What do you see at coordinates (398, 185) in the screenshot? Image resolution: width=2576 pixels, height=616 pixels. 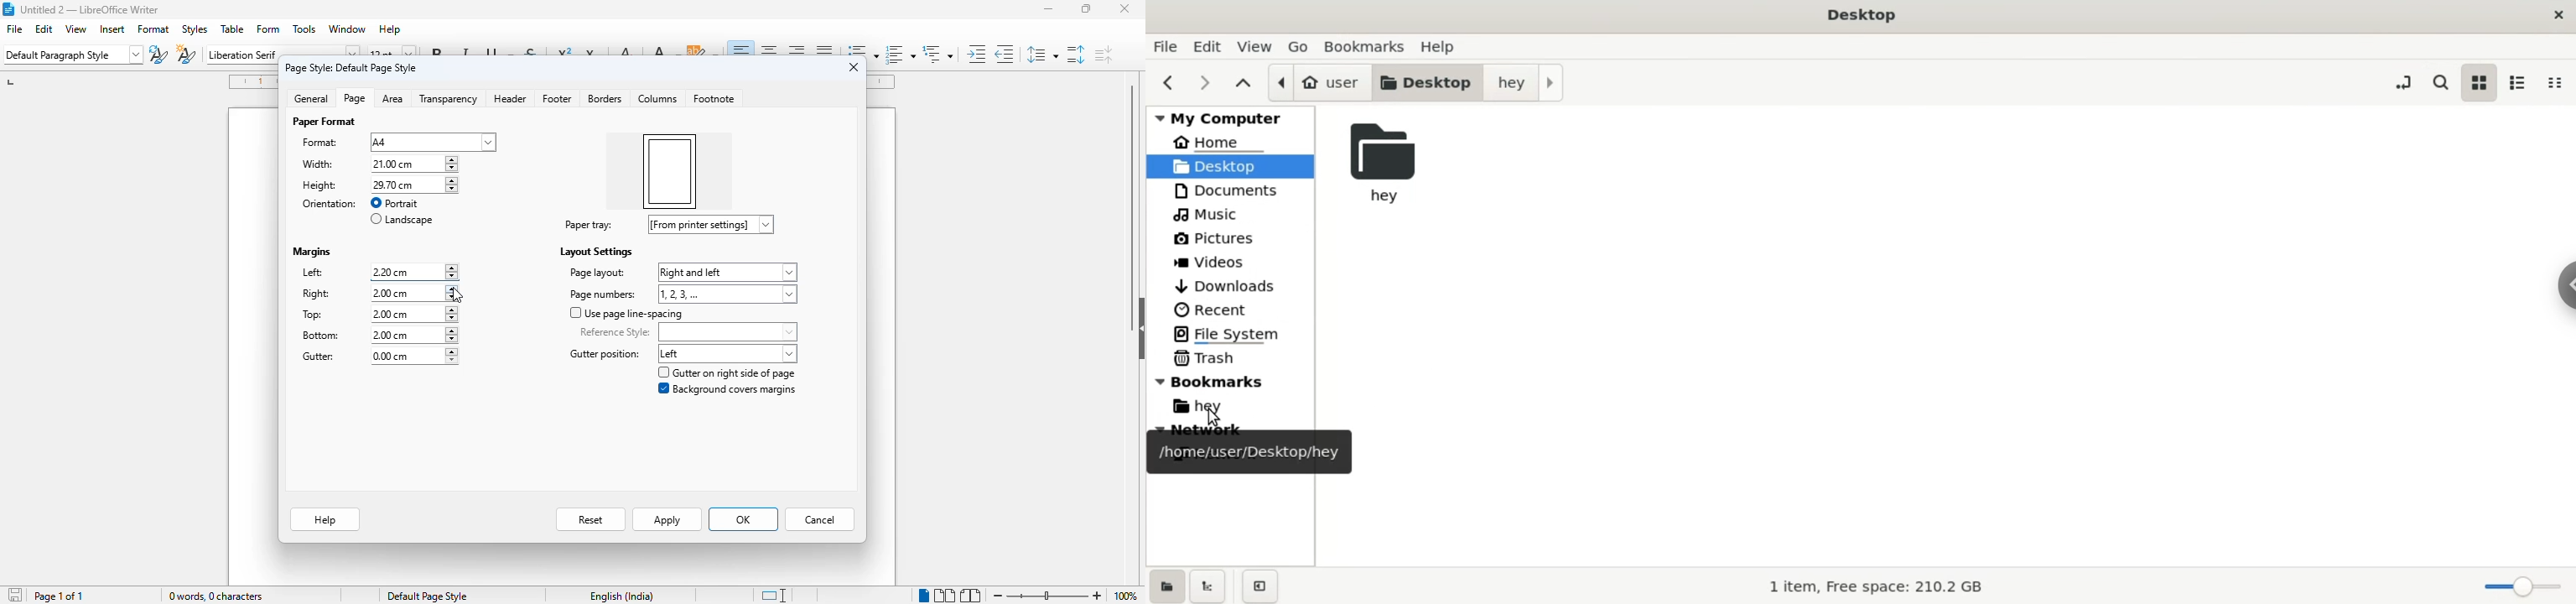 I see `height input box` at bounding box center [398, 185].